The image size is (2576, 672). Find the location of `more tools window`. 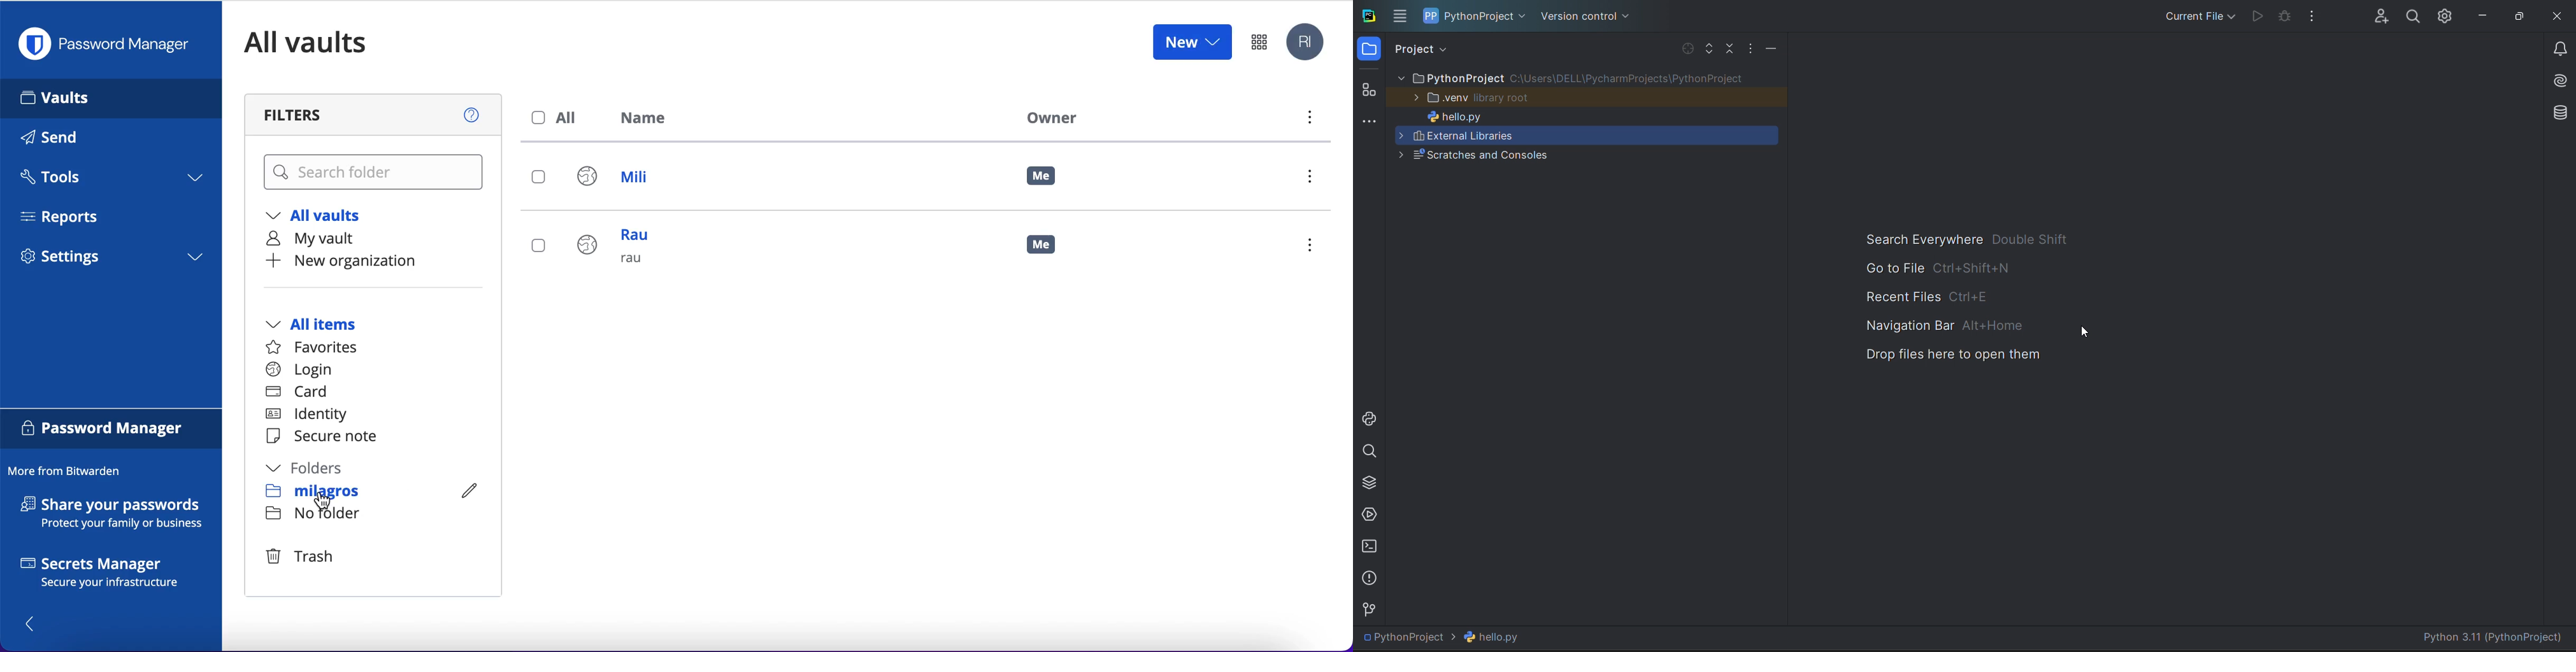

more tools window is located at coordinates (1368, 122).